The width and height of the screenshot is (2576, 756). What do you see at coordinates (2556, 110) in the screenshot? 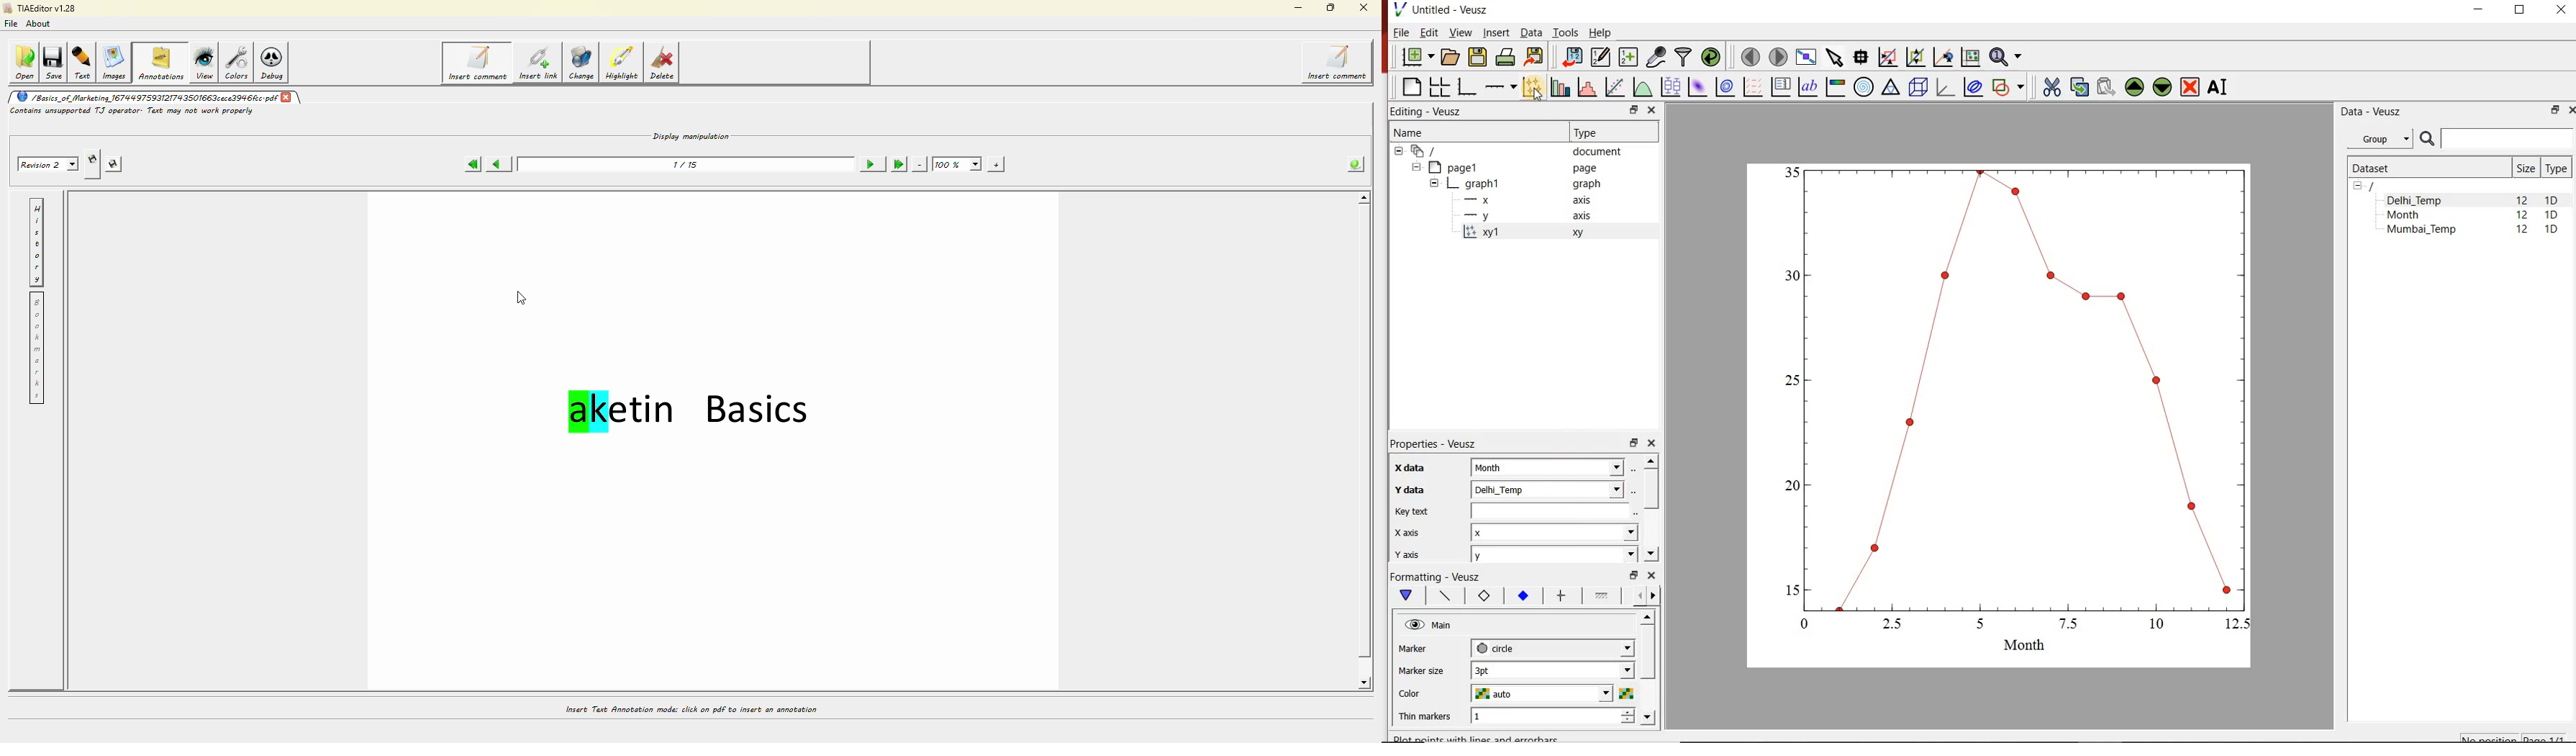
I see `RESTORE` at bounding box center [2556, 110].